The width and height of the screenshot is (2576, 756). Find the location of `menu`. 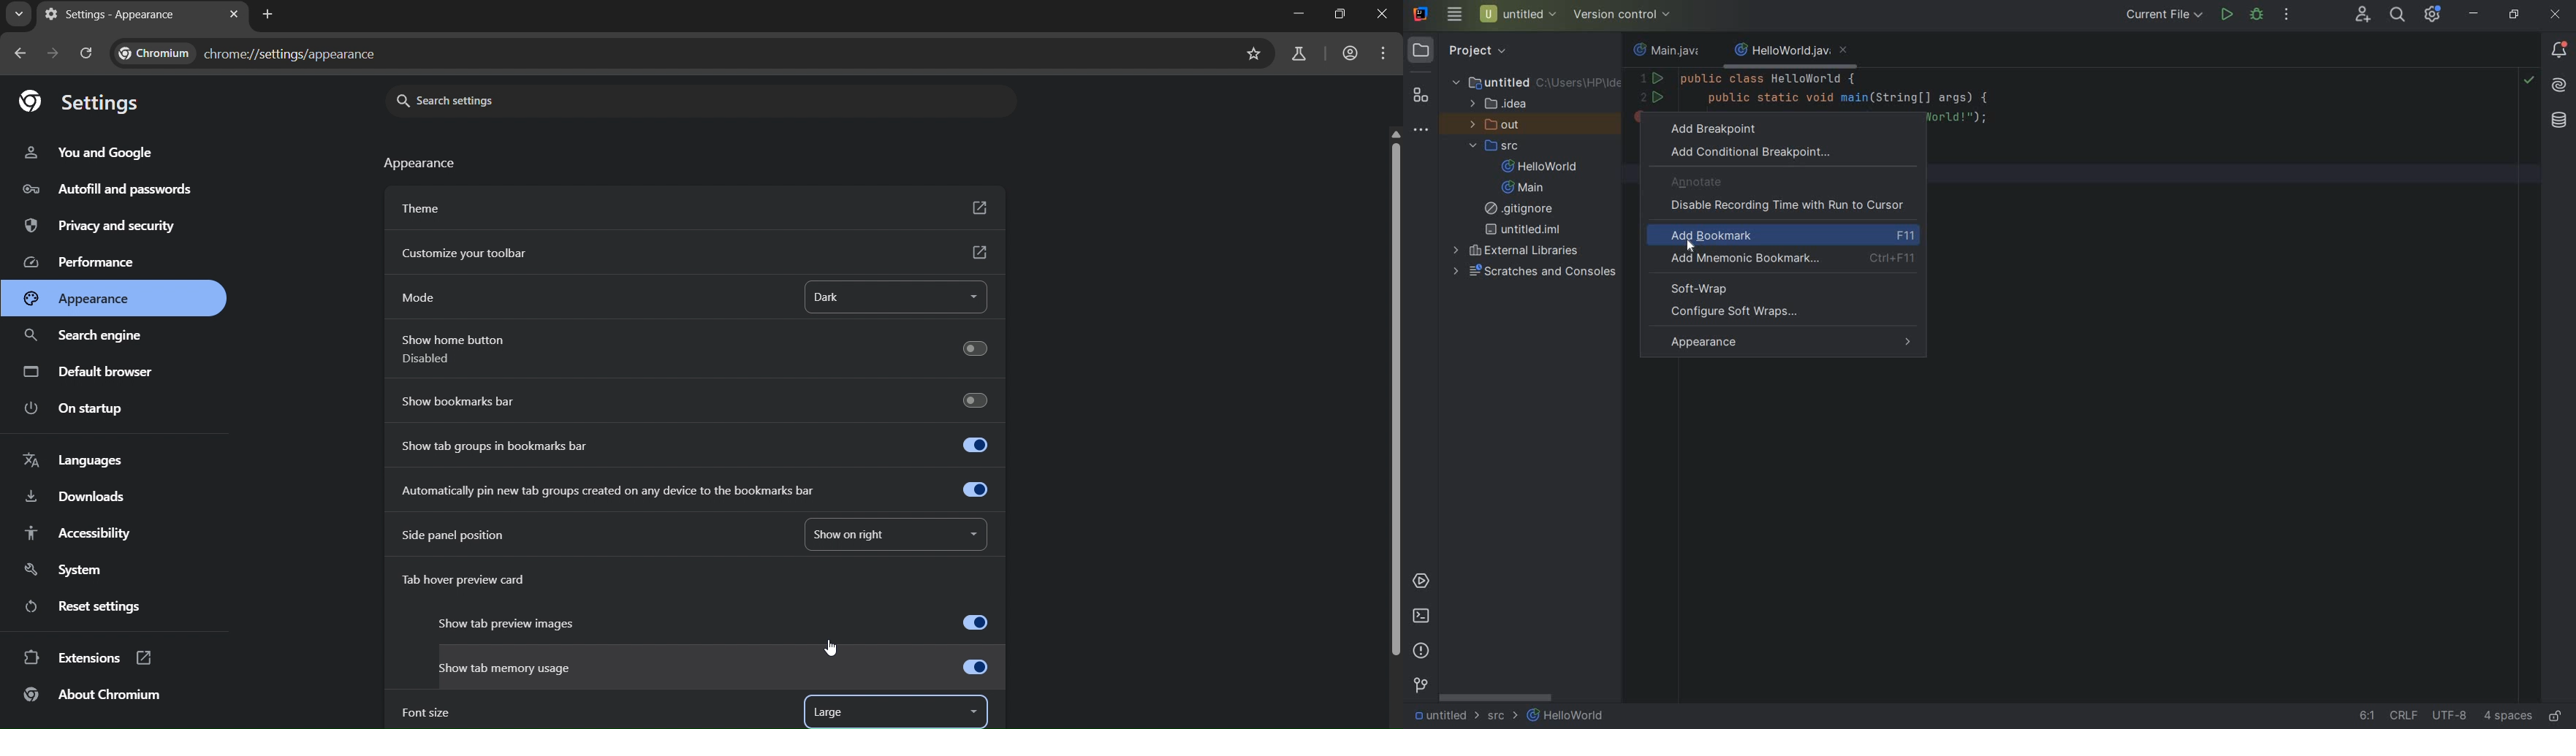

menu is located at coordinates (1386, 56).